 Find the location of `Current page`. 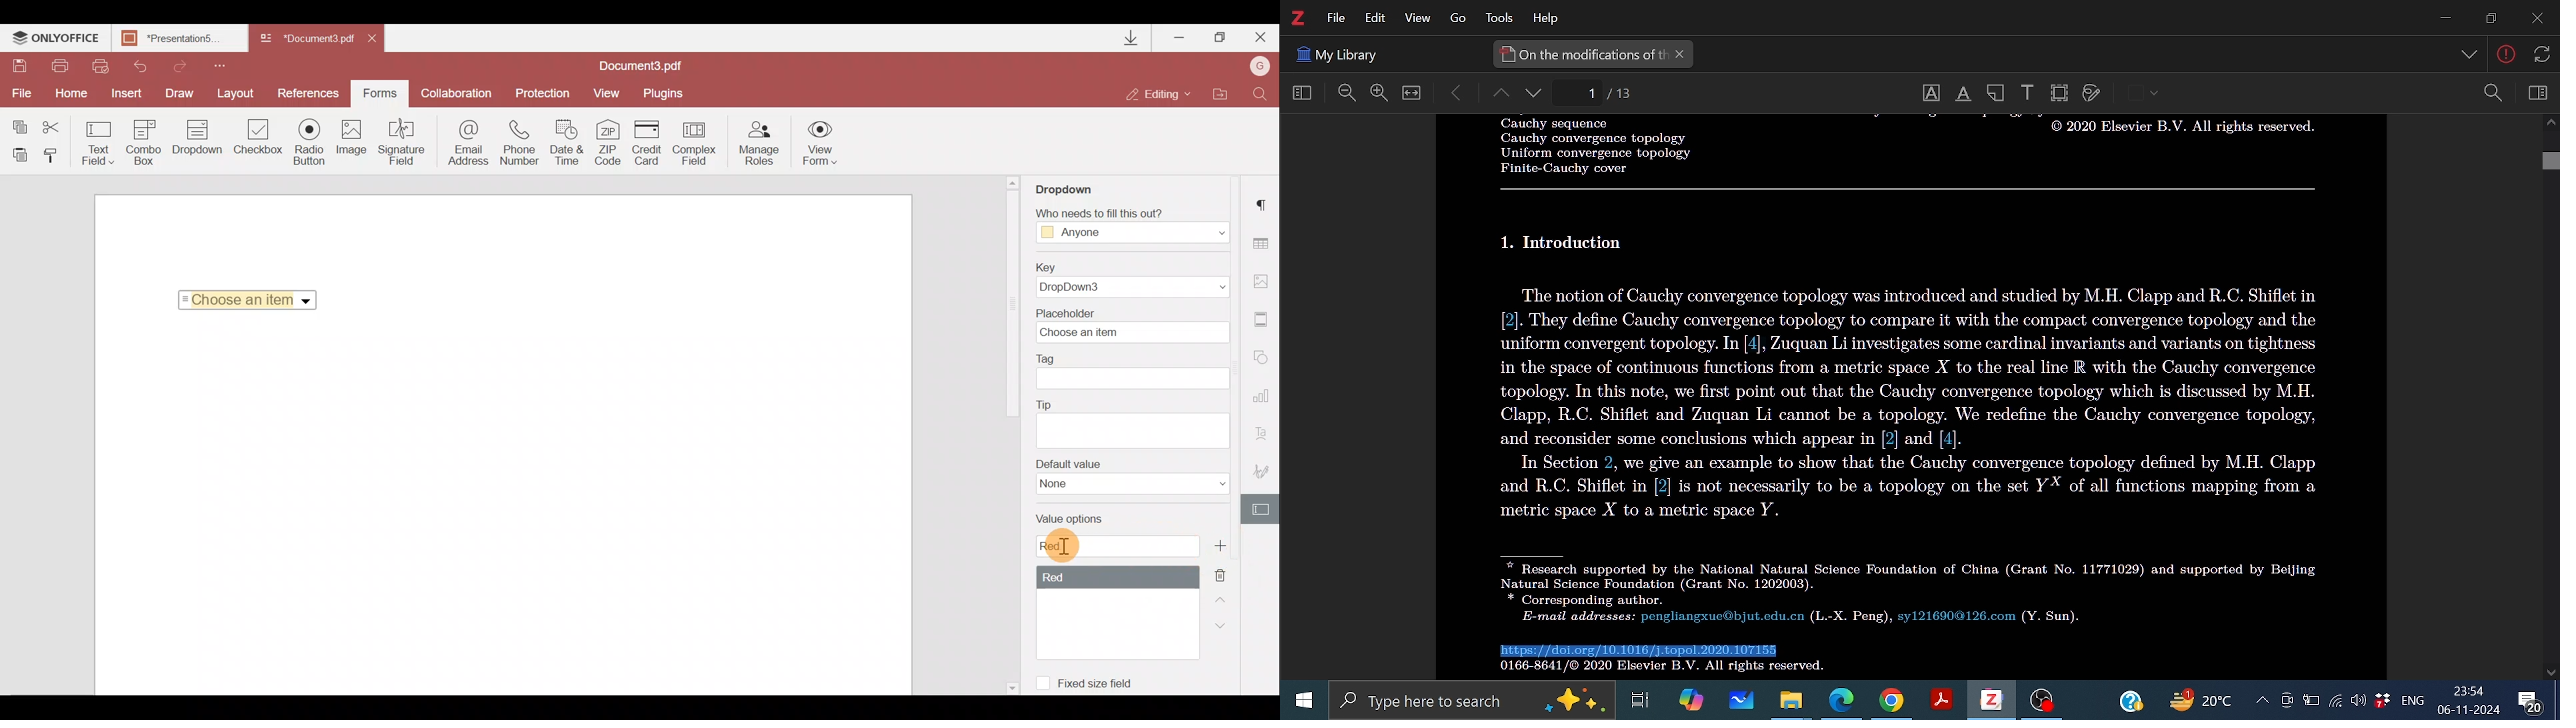

Current page is located at coordinates (1622, 93).